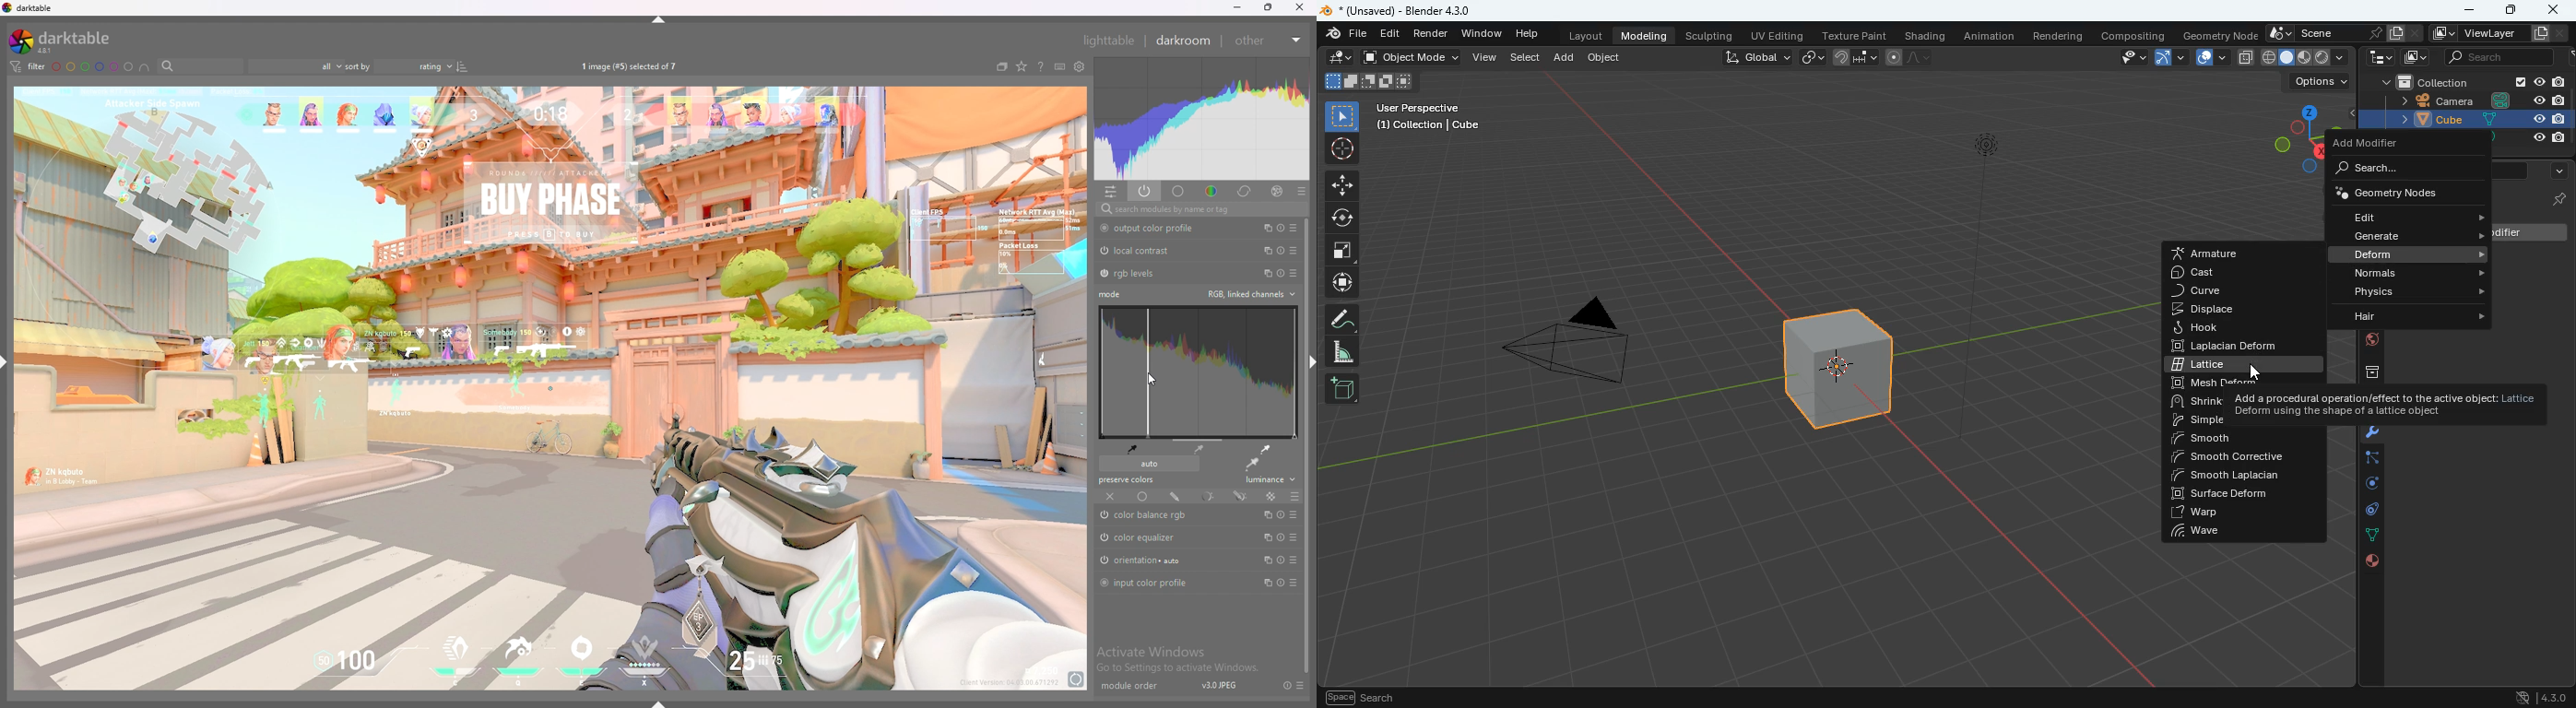 Image resolution: width=2576 pixels, height=728 pixels. Describe the element at coordinates (1137, 274) in the screenshot. I see `rgb levels` at that location.